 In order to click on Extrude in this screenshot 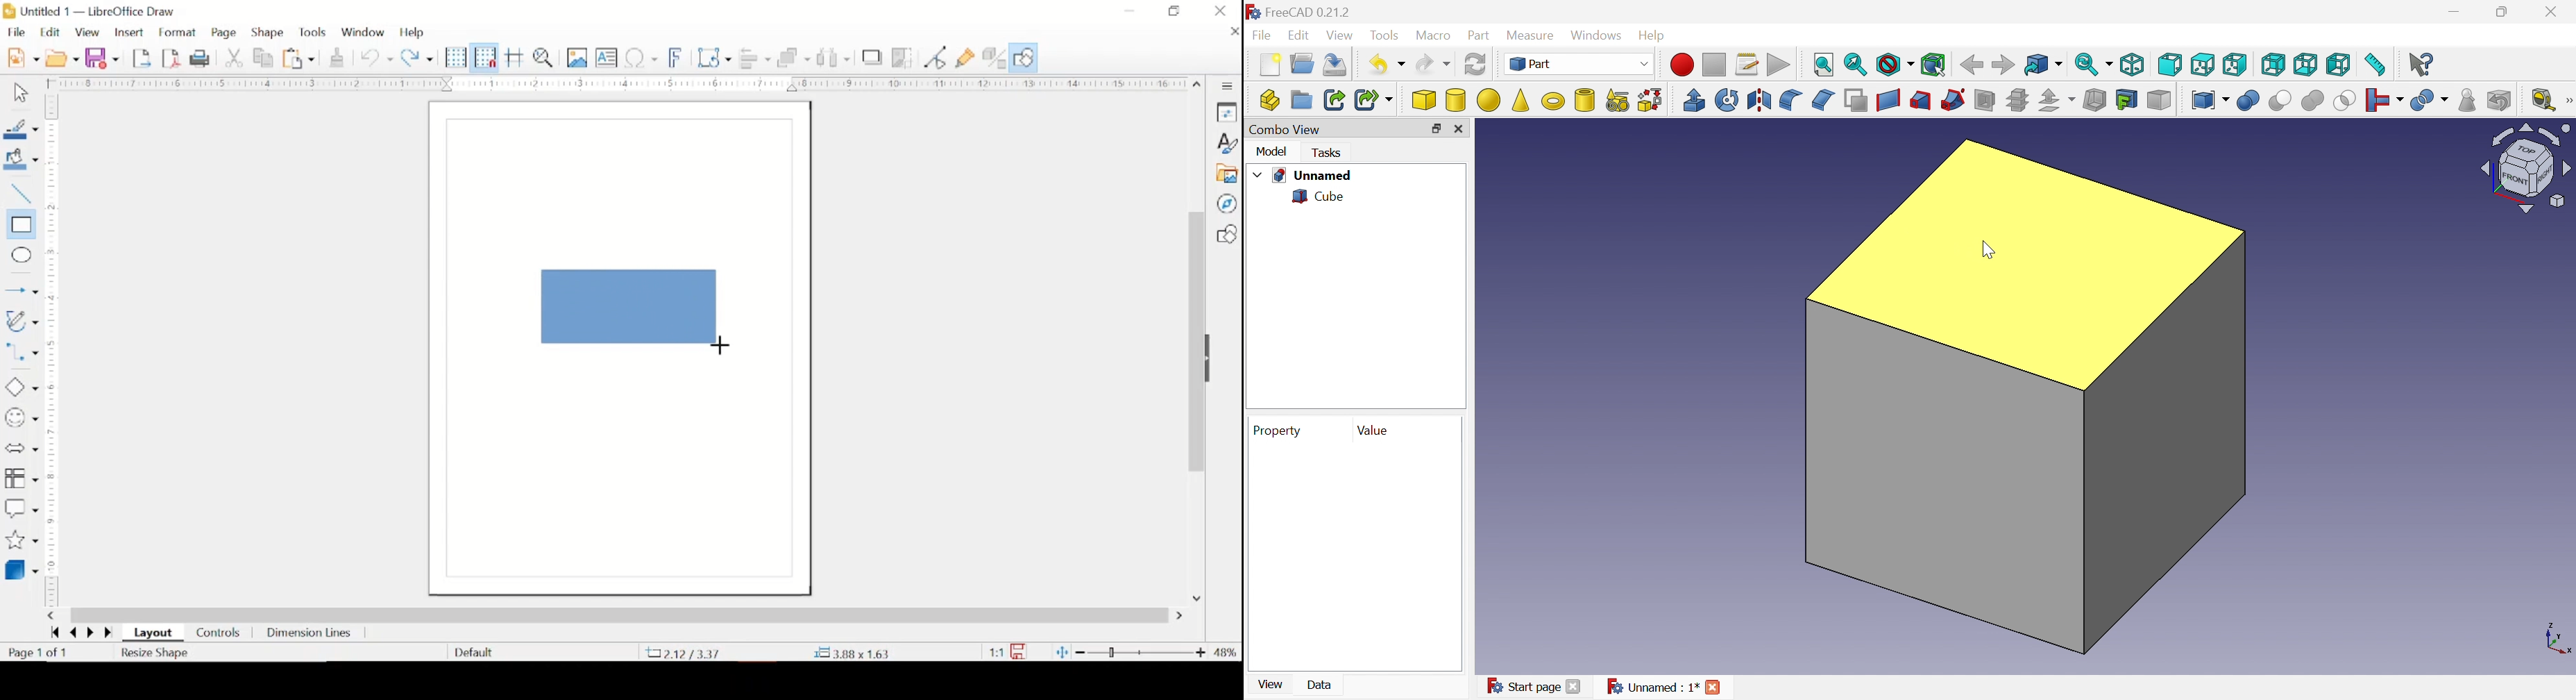, I will do `click(1694, 101)`.